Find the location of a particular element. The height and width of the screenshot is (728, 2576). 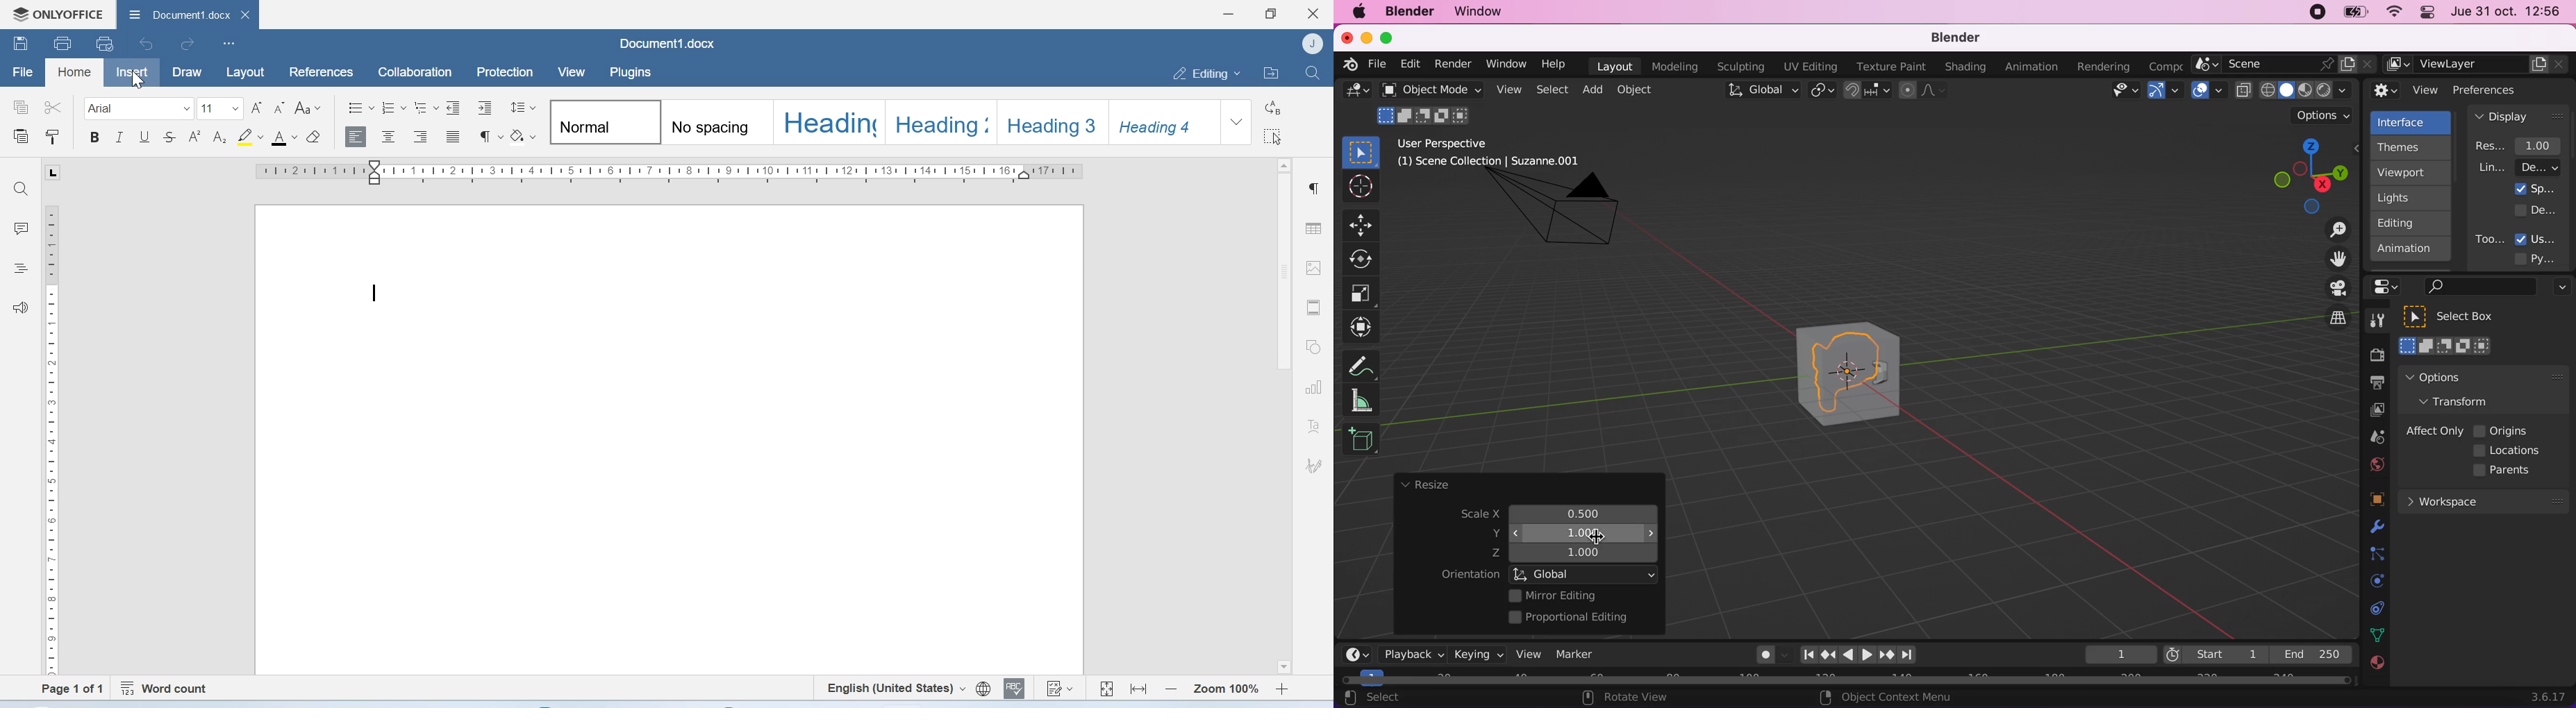

mac logo is located at coordinates (1358, 13).